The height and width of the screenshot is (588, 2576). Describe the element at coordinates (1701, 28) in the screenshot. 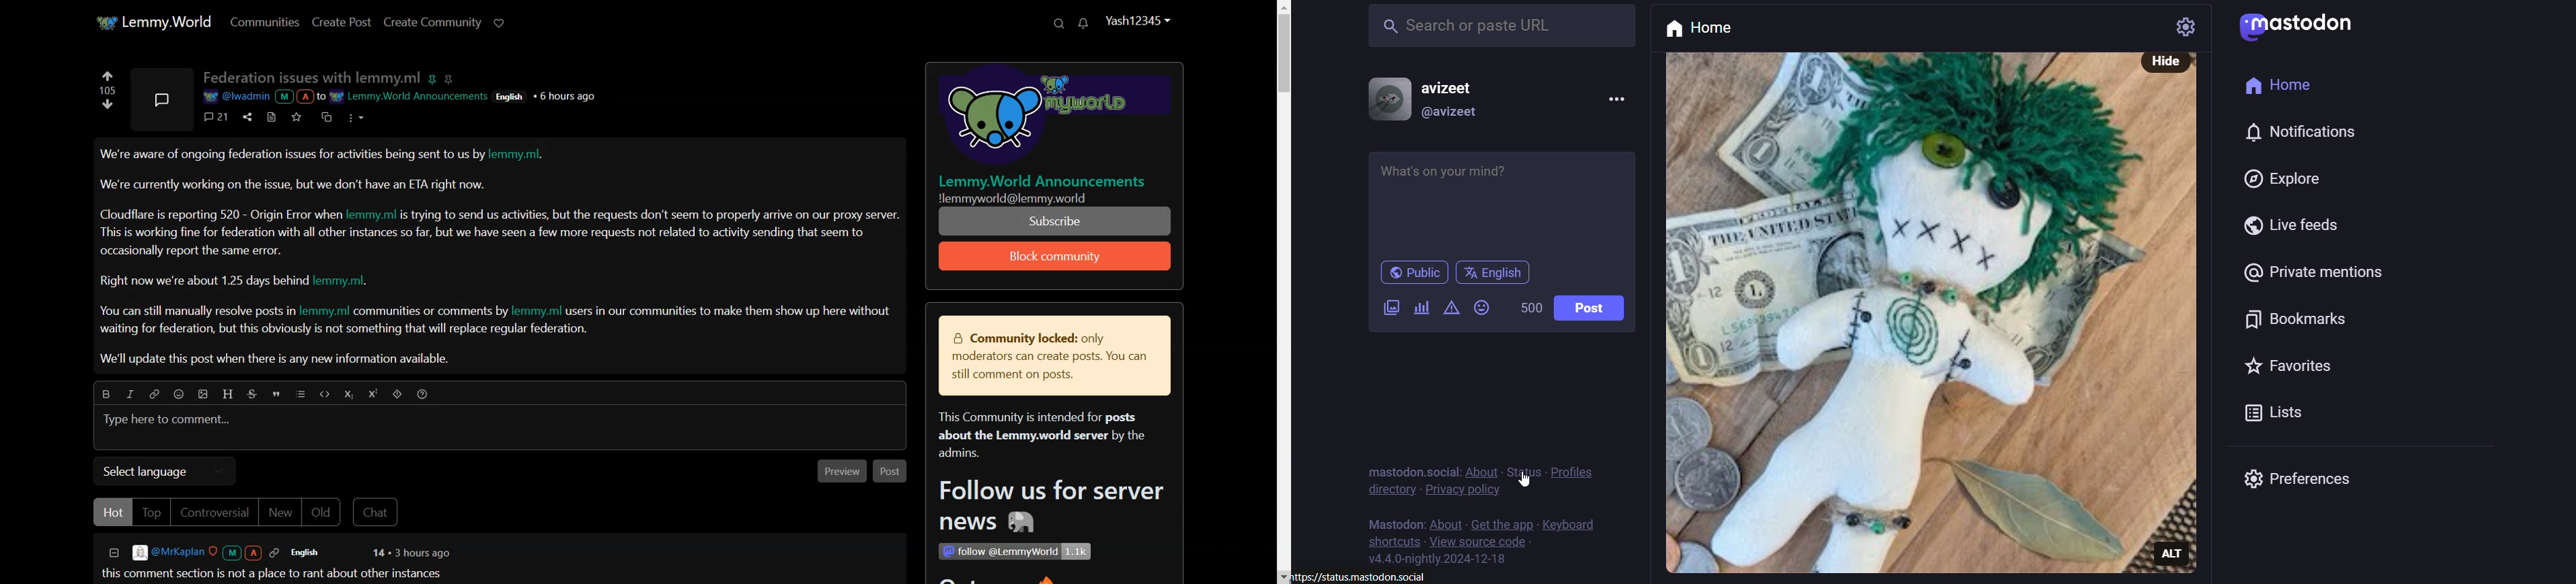

I see `home` at that location.